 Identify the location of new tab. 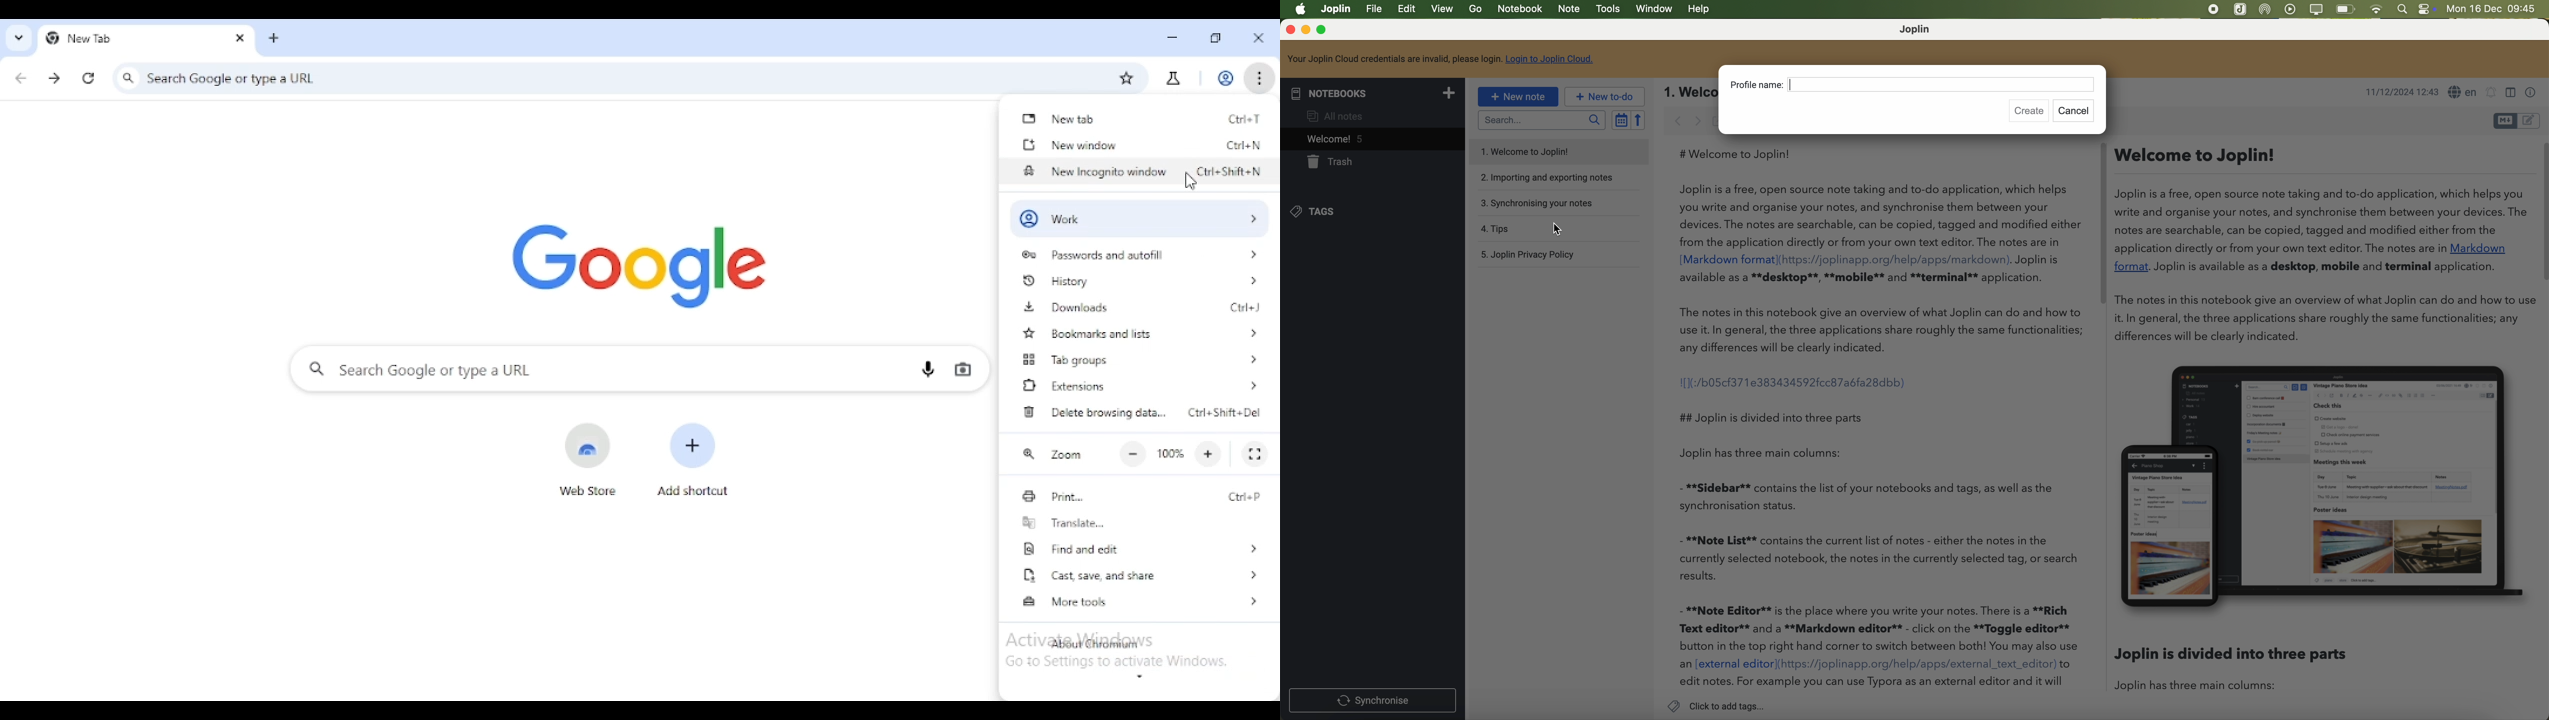
(1060, 120).